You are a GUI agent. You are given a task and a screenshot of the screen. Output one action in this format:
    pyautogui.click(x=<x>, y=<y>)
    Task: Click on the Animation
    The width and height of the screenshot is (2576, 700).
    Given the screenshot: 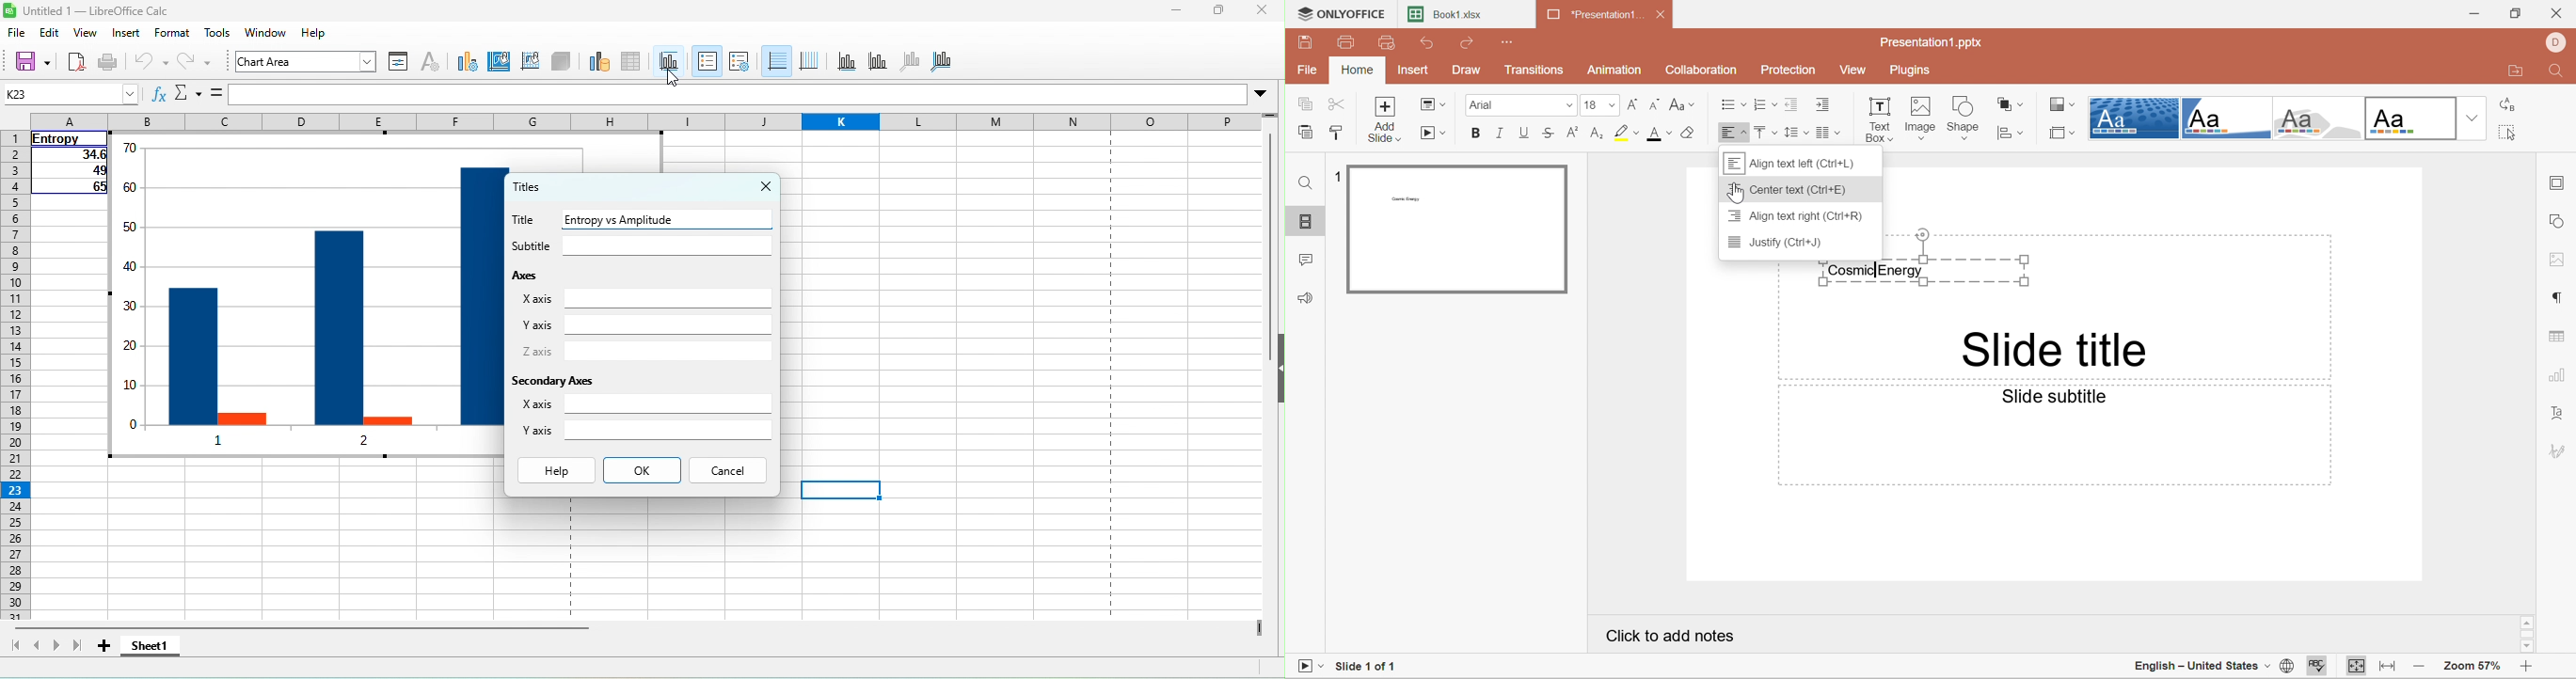 What is the action you would take?
    pyautogui.click(x=1614, y=70)
    